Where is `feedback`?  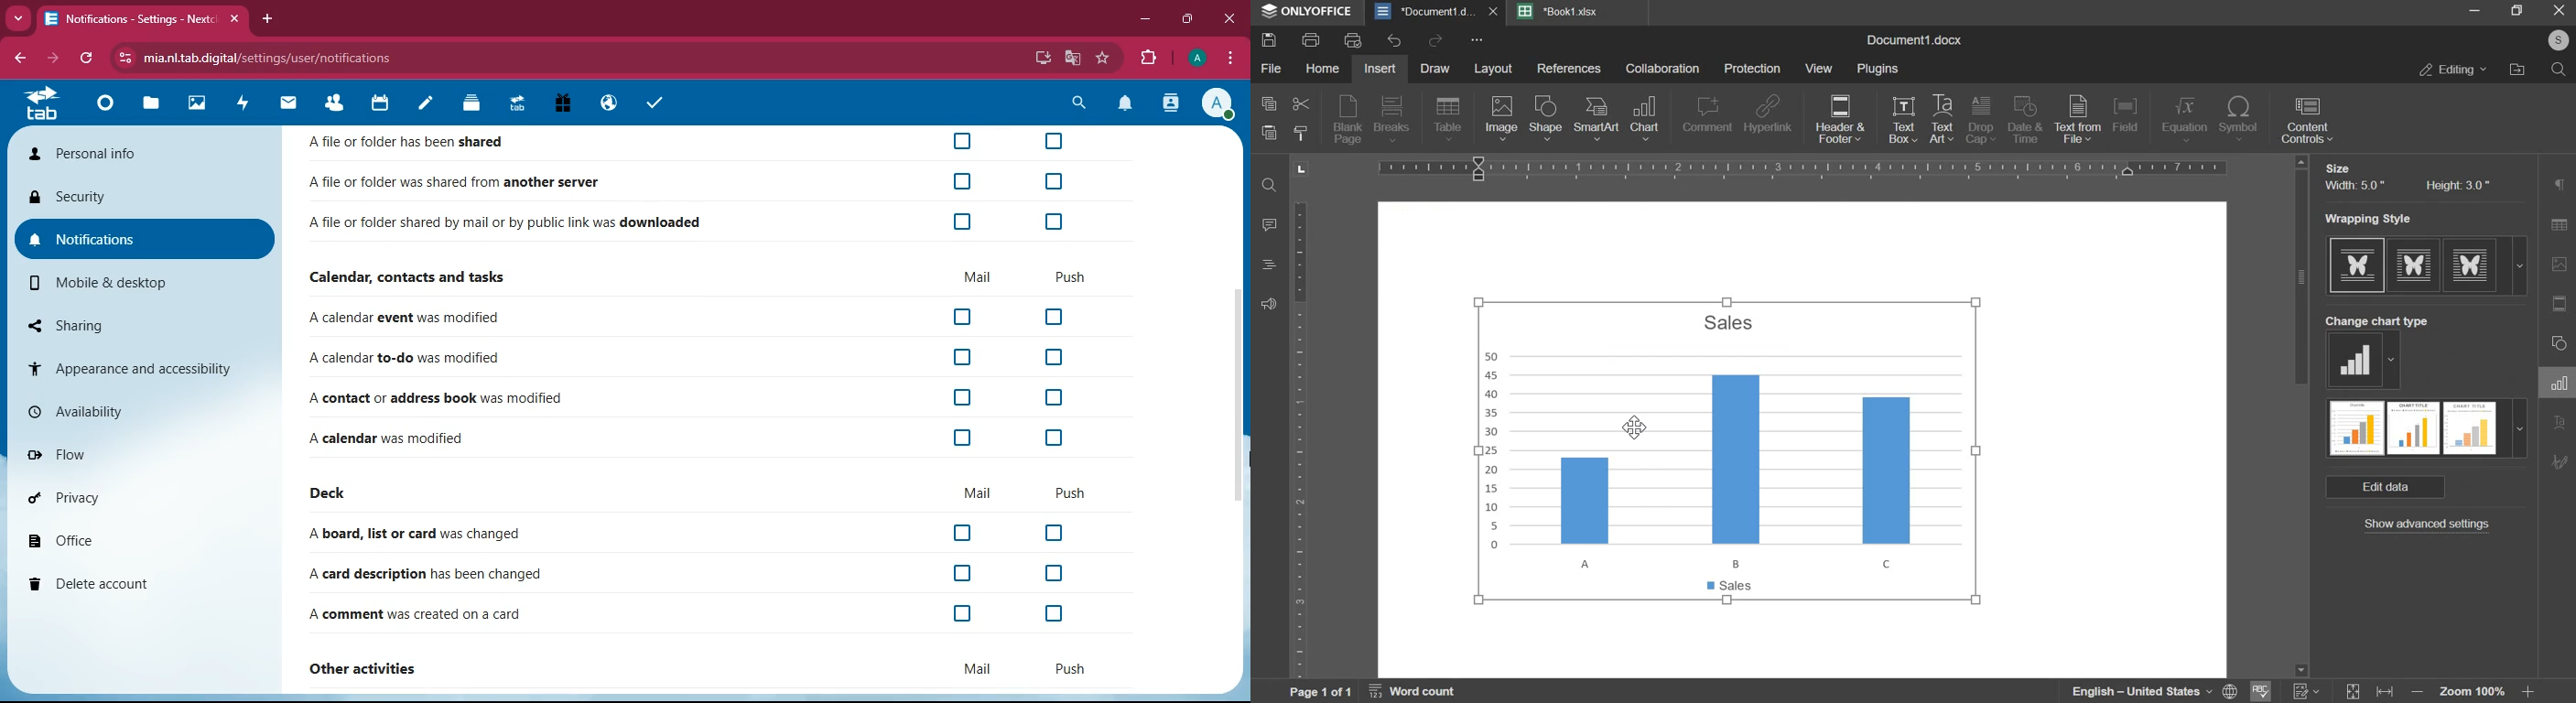 feedback is located at coordinates (1268, 305).